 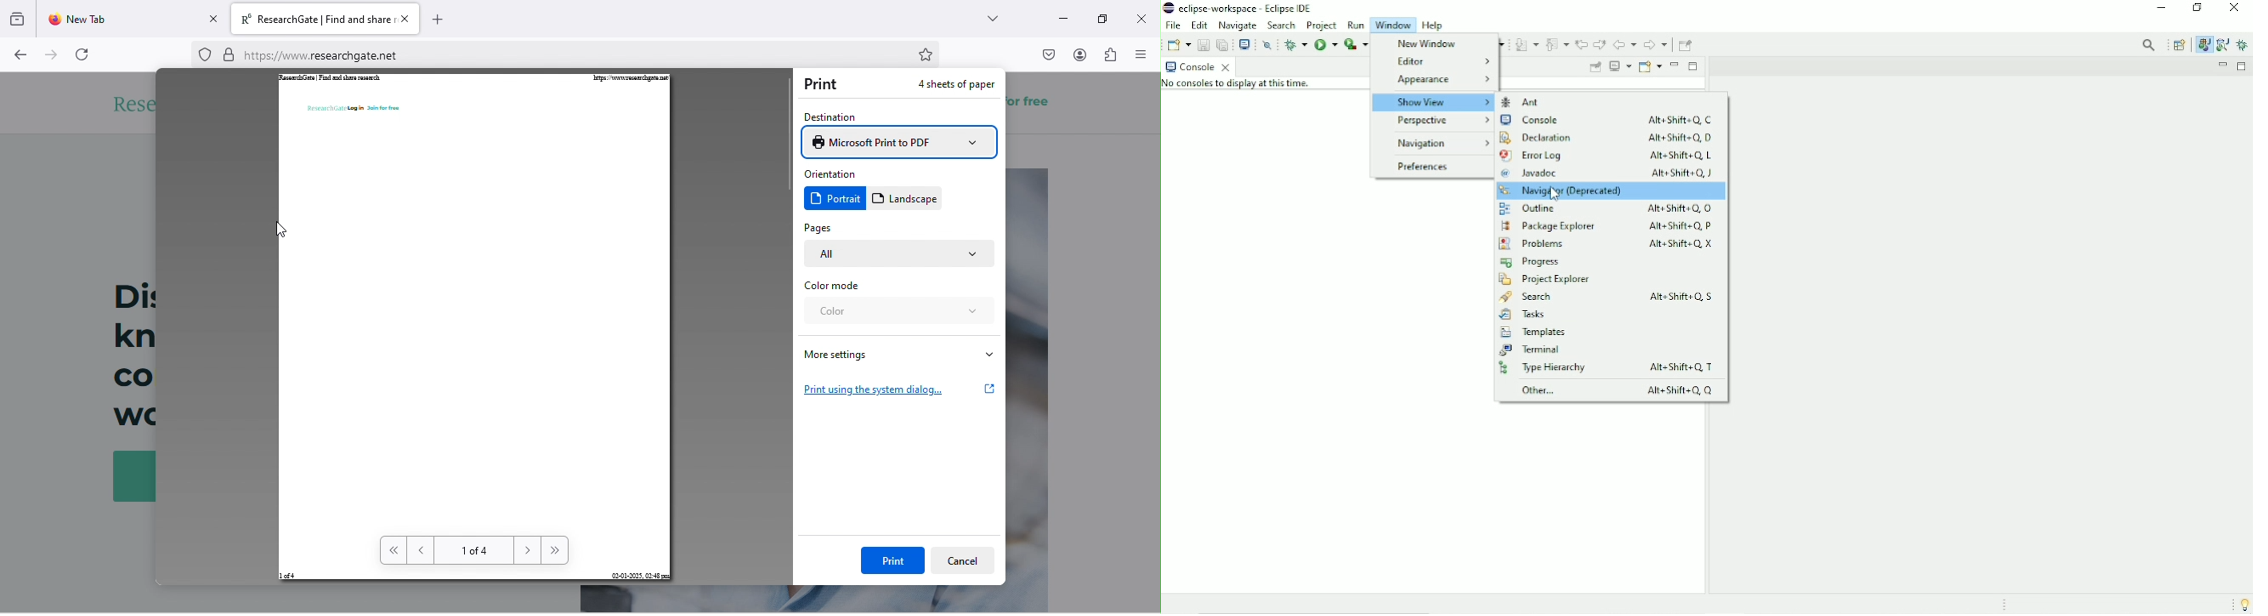 What do you see at coordinates (1168, 8) in the screenshot?
I see `eclipse logo ` at bounding box center [1168, 8].